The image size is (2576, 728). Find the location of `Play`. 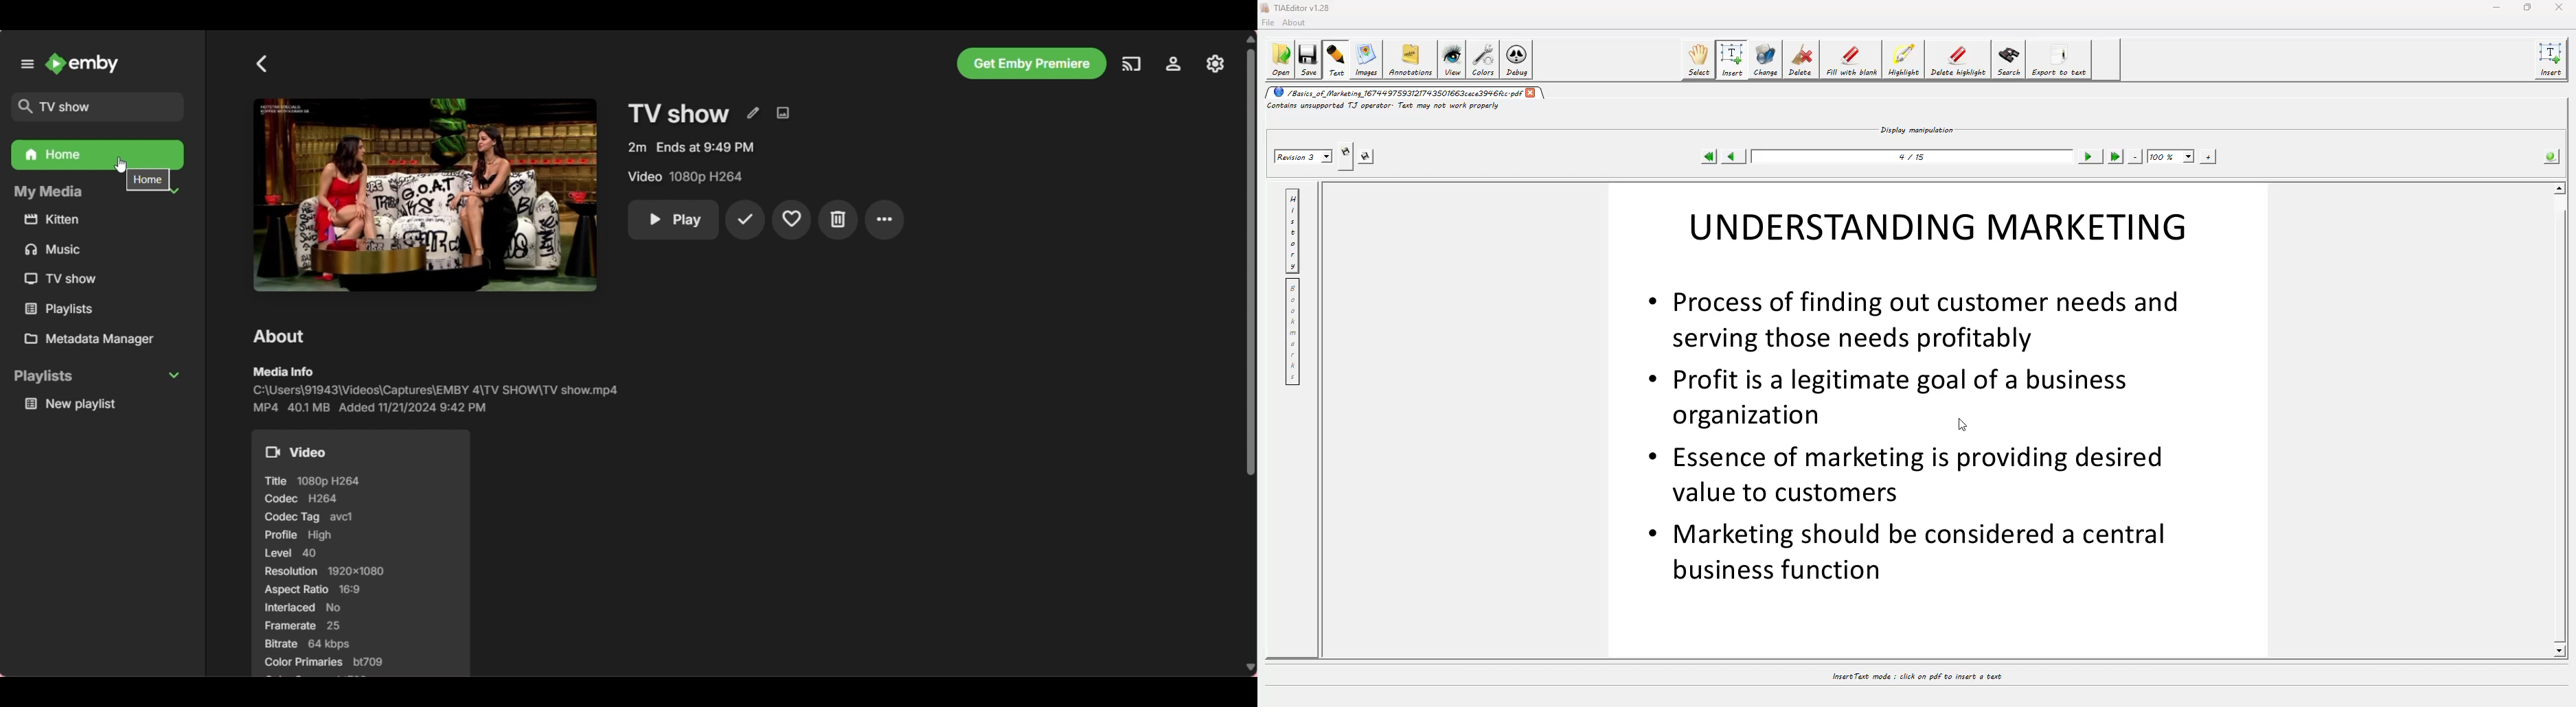

Play is located at coordinates (672, 221).